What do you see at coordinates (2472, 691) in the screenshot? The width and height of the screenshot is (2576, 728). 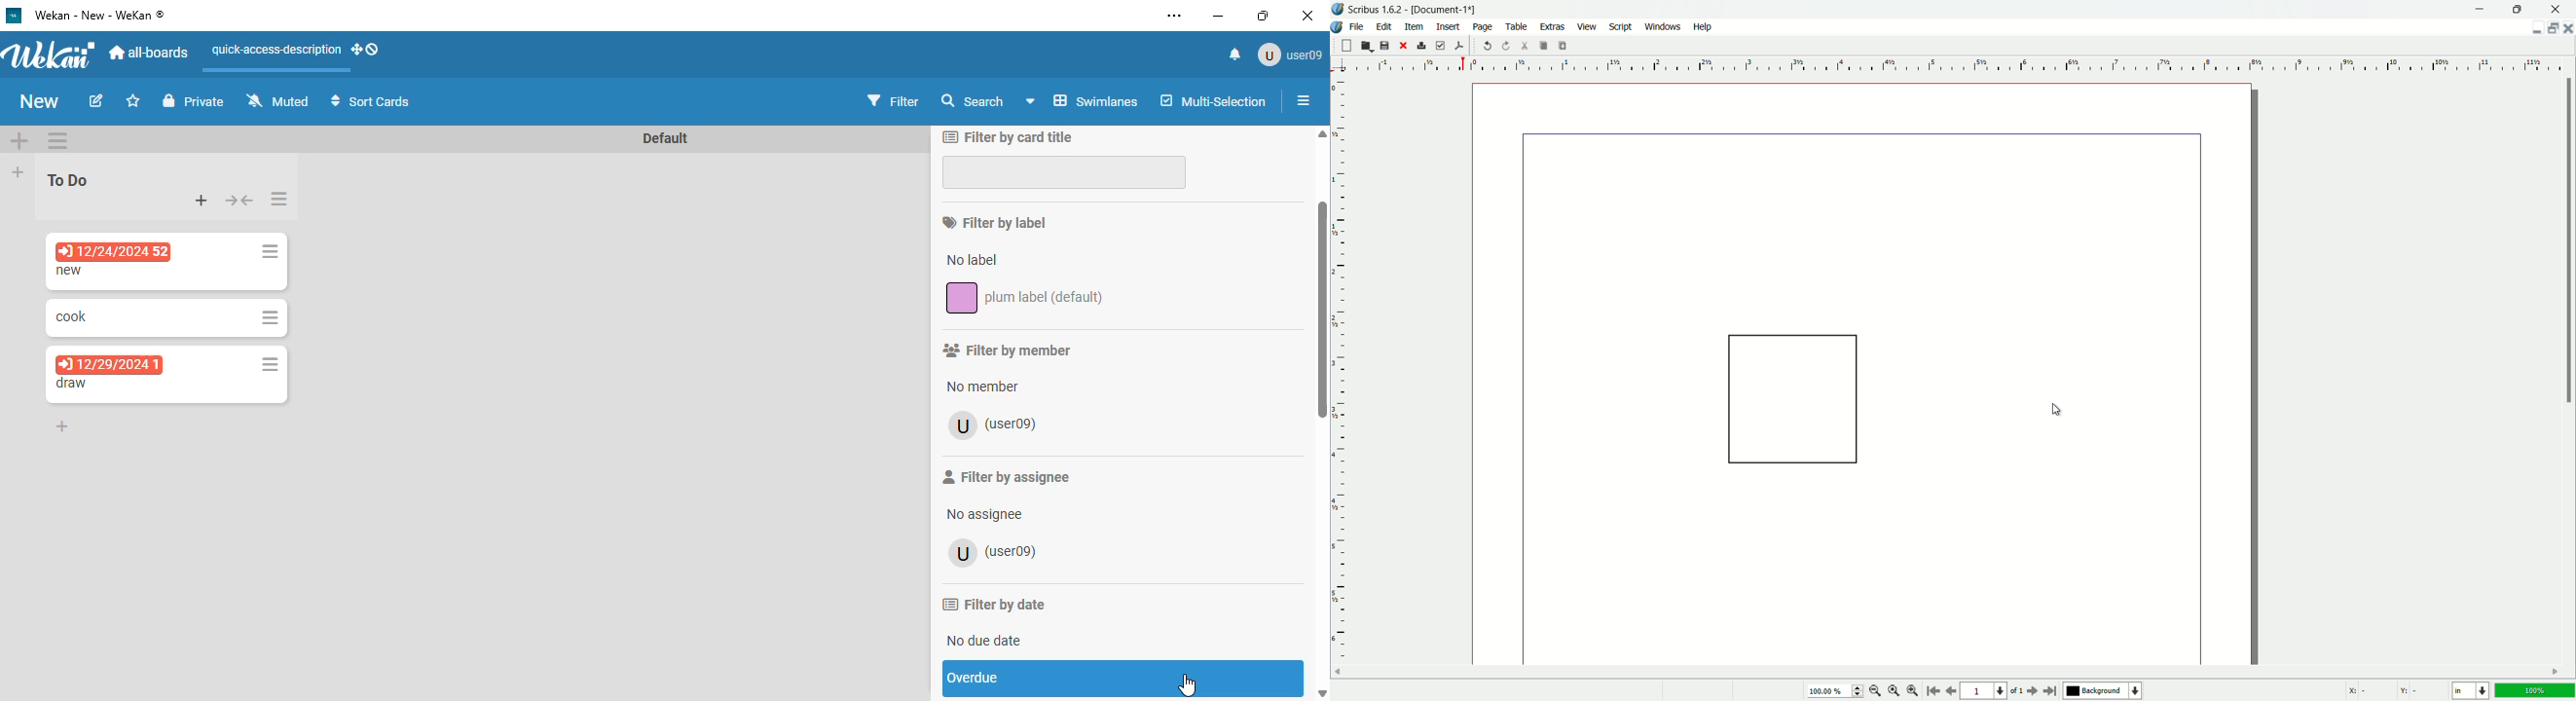 I see `change measuring unit` at bounding box center [2472, 691].